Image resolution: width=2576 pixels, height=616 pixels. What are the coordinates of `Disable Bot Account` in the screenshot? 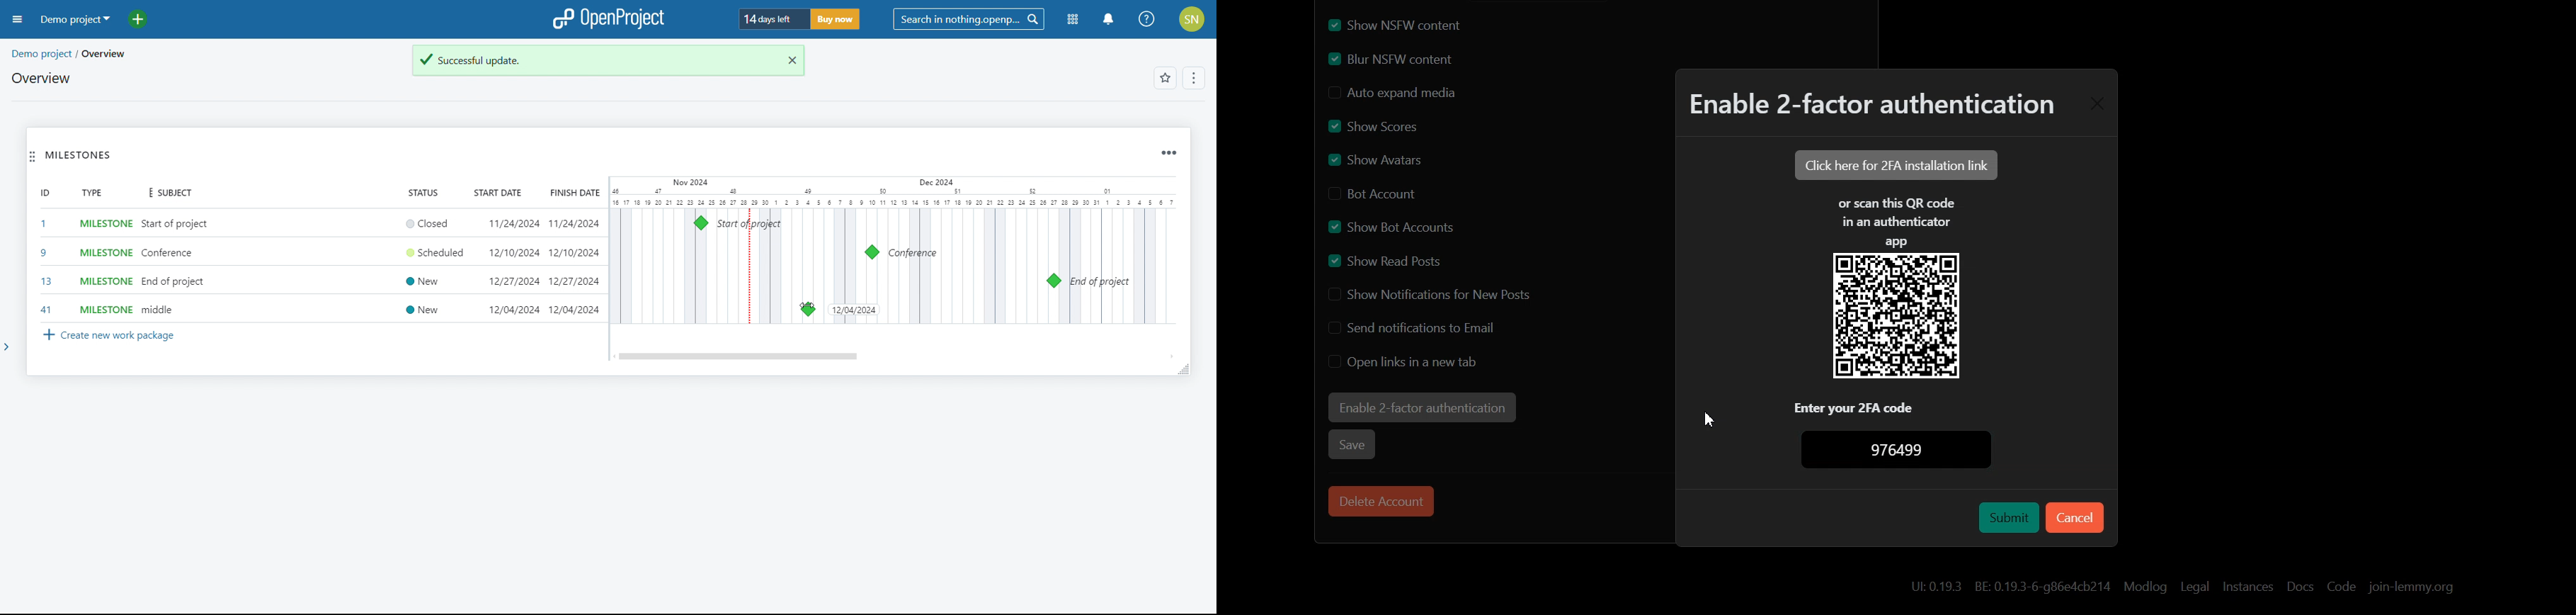 It's located at (1379, 192).